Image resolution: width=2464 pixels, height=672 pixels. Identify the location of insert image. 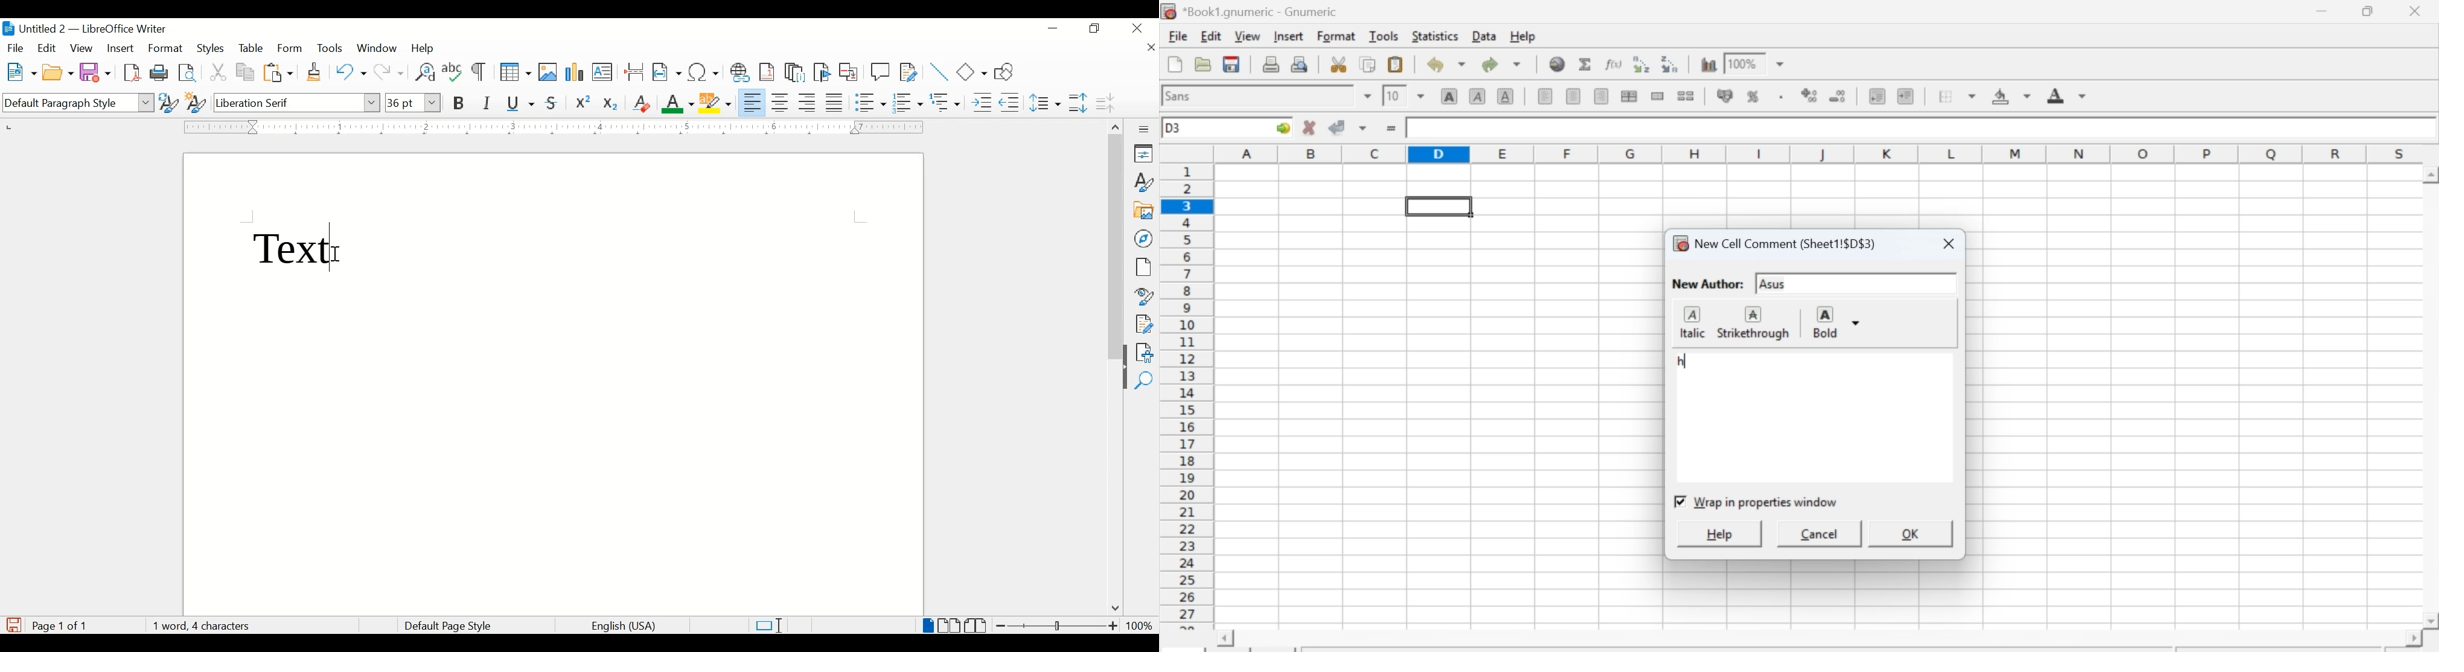
(548, 72).